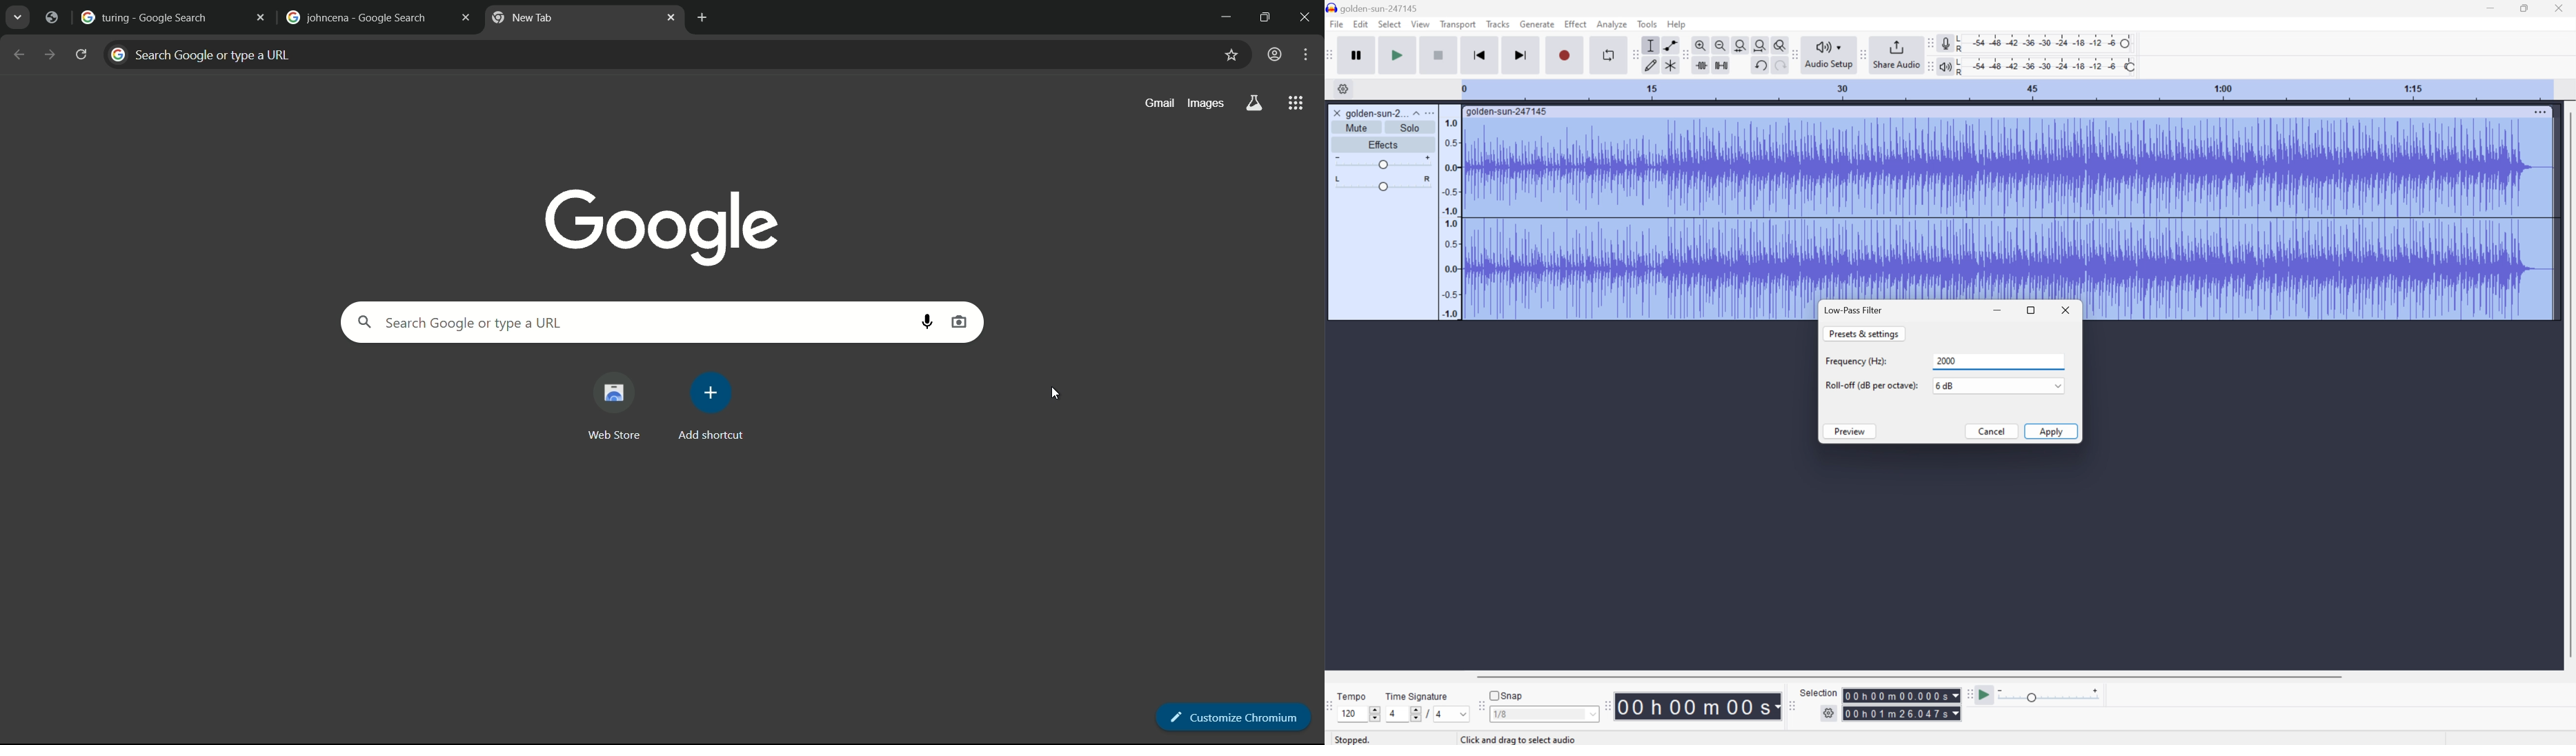  Describe the element at coordinates (1793, 55) in the screenshot. I see `Audacity audio setup toolbar` at that location.